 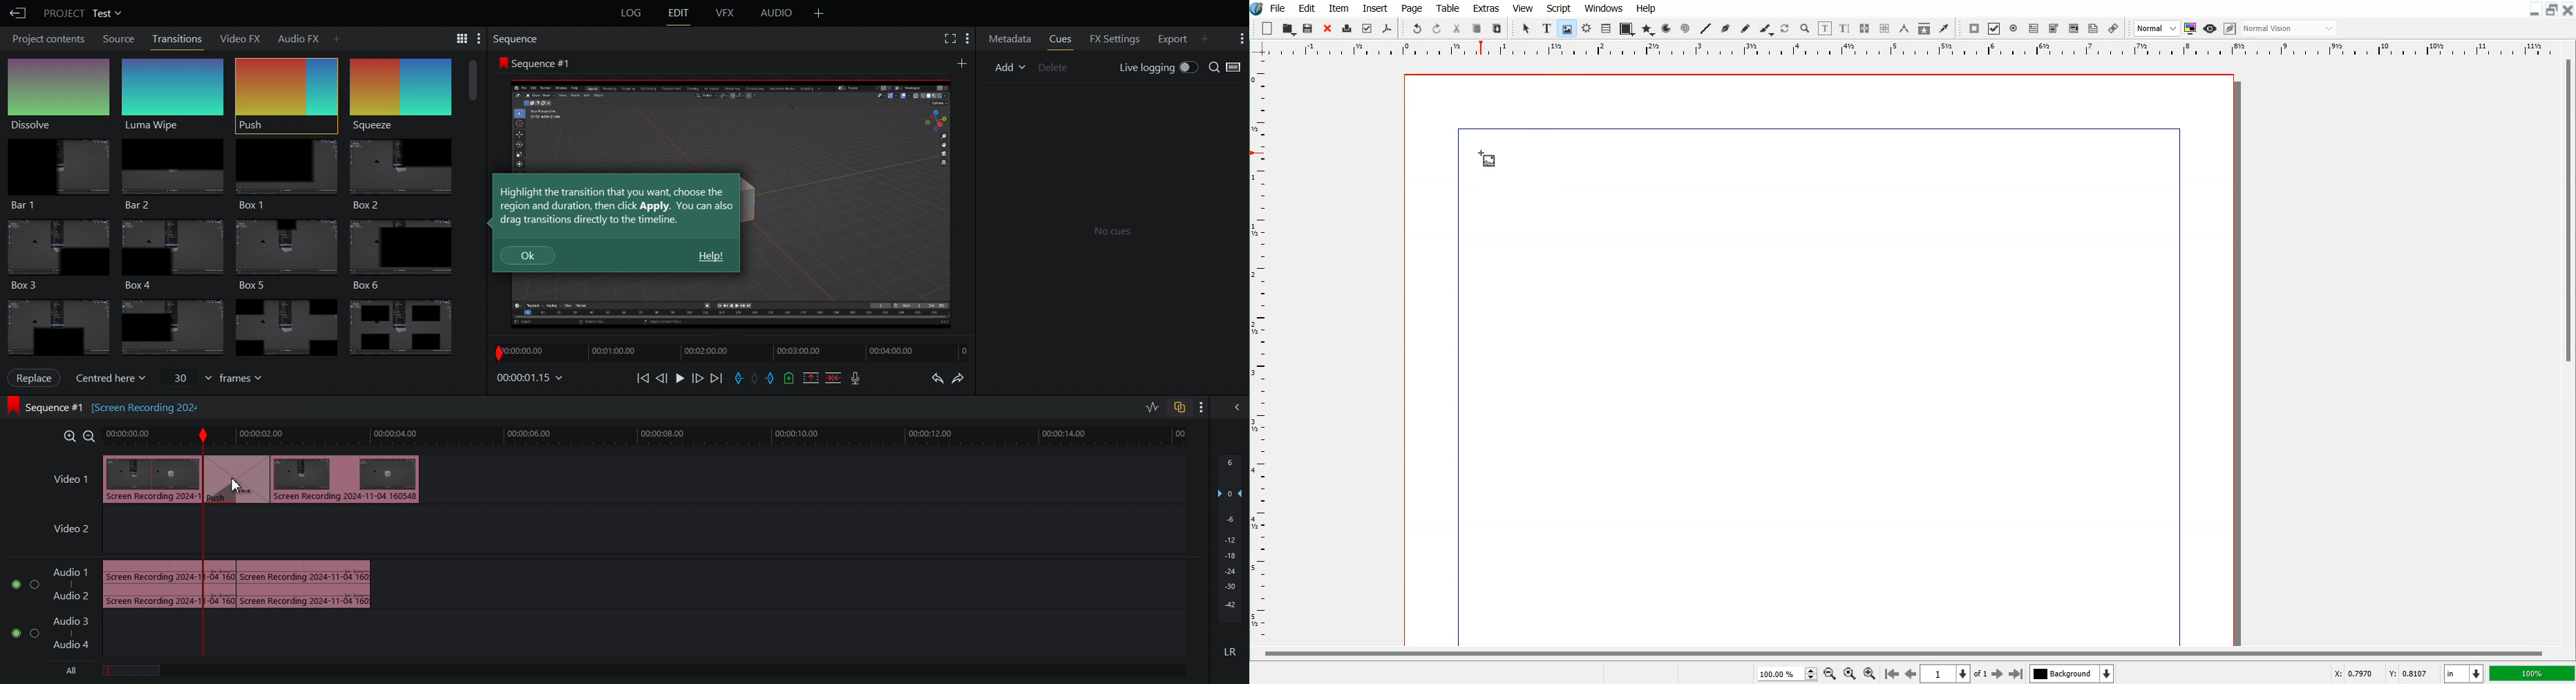 What do you see at coordinates (1566, 28) in the screenshot?
I see `Image Frame` at bounding box center [1566, 28].